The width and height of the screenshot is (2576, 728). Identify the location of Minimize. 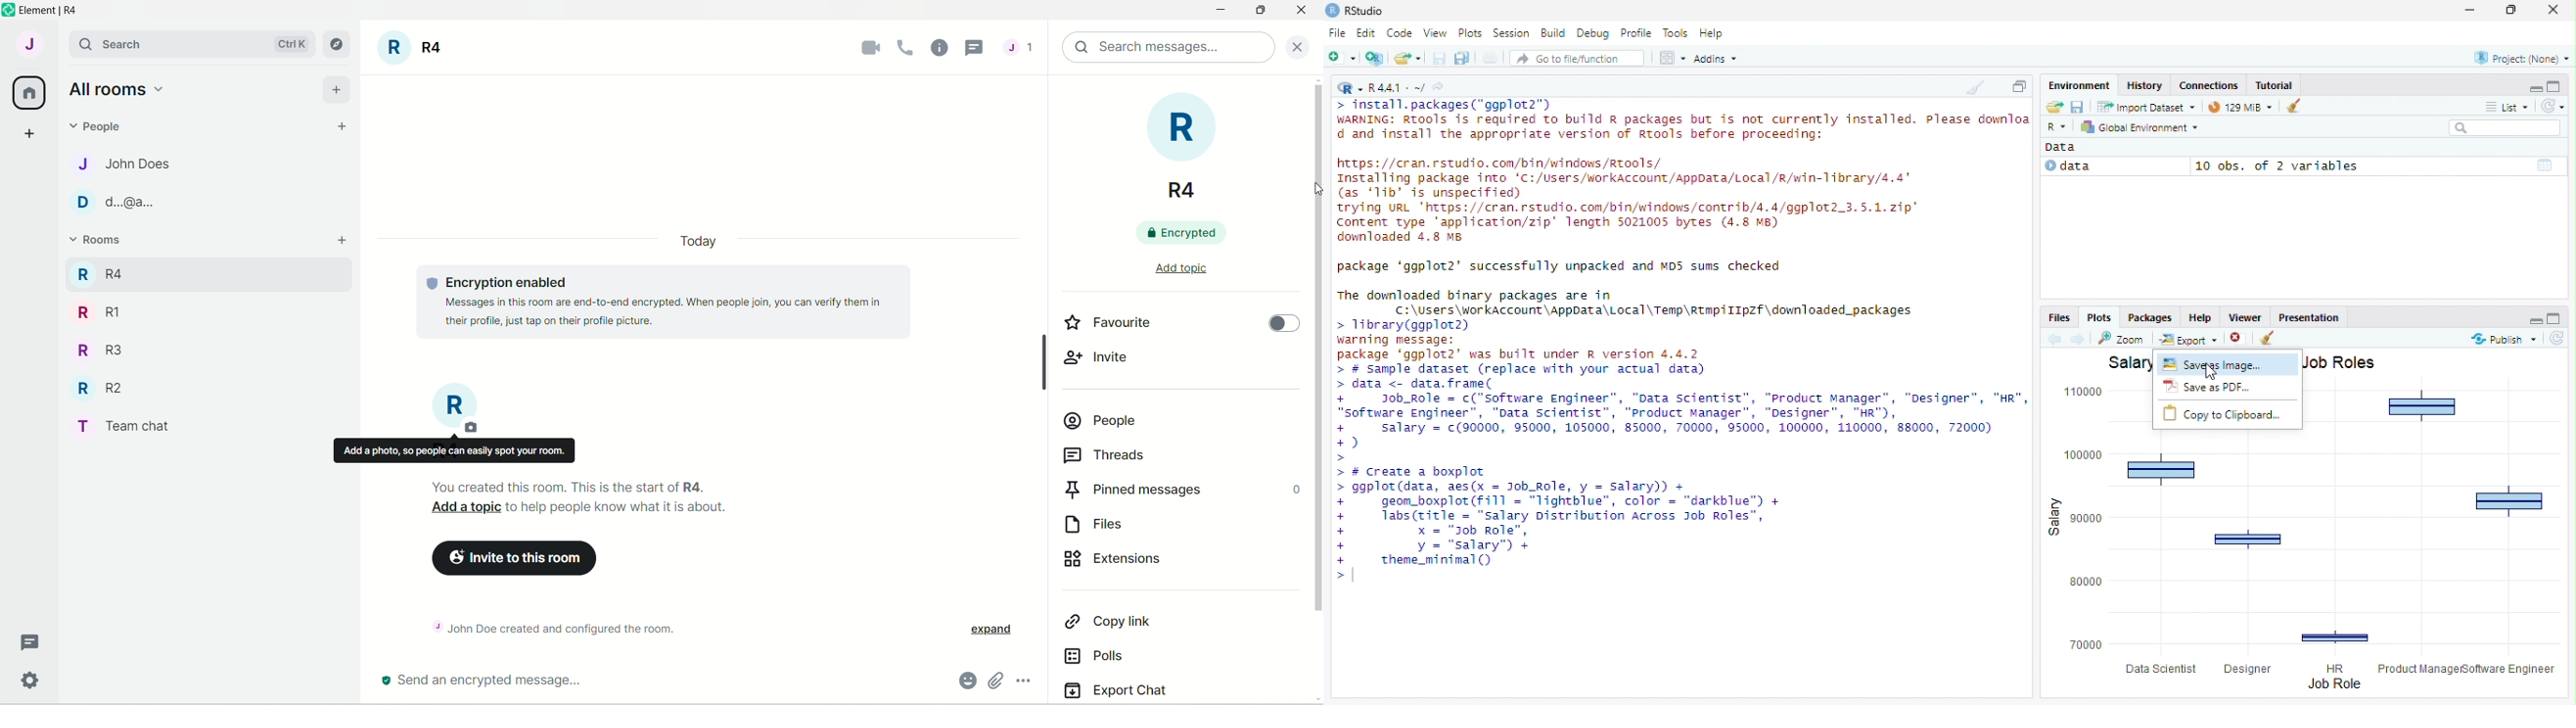
(2530, 85).